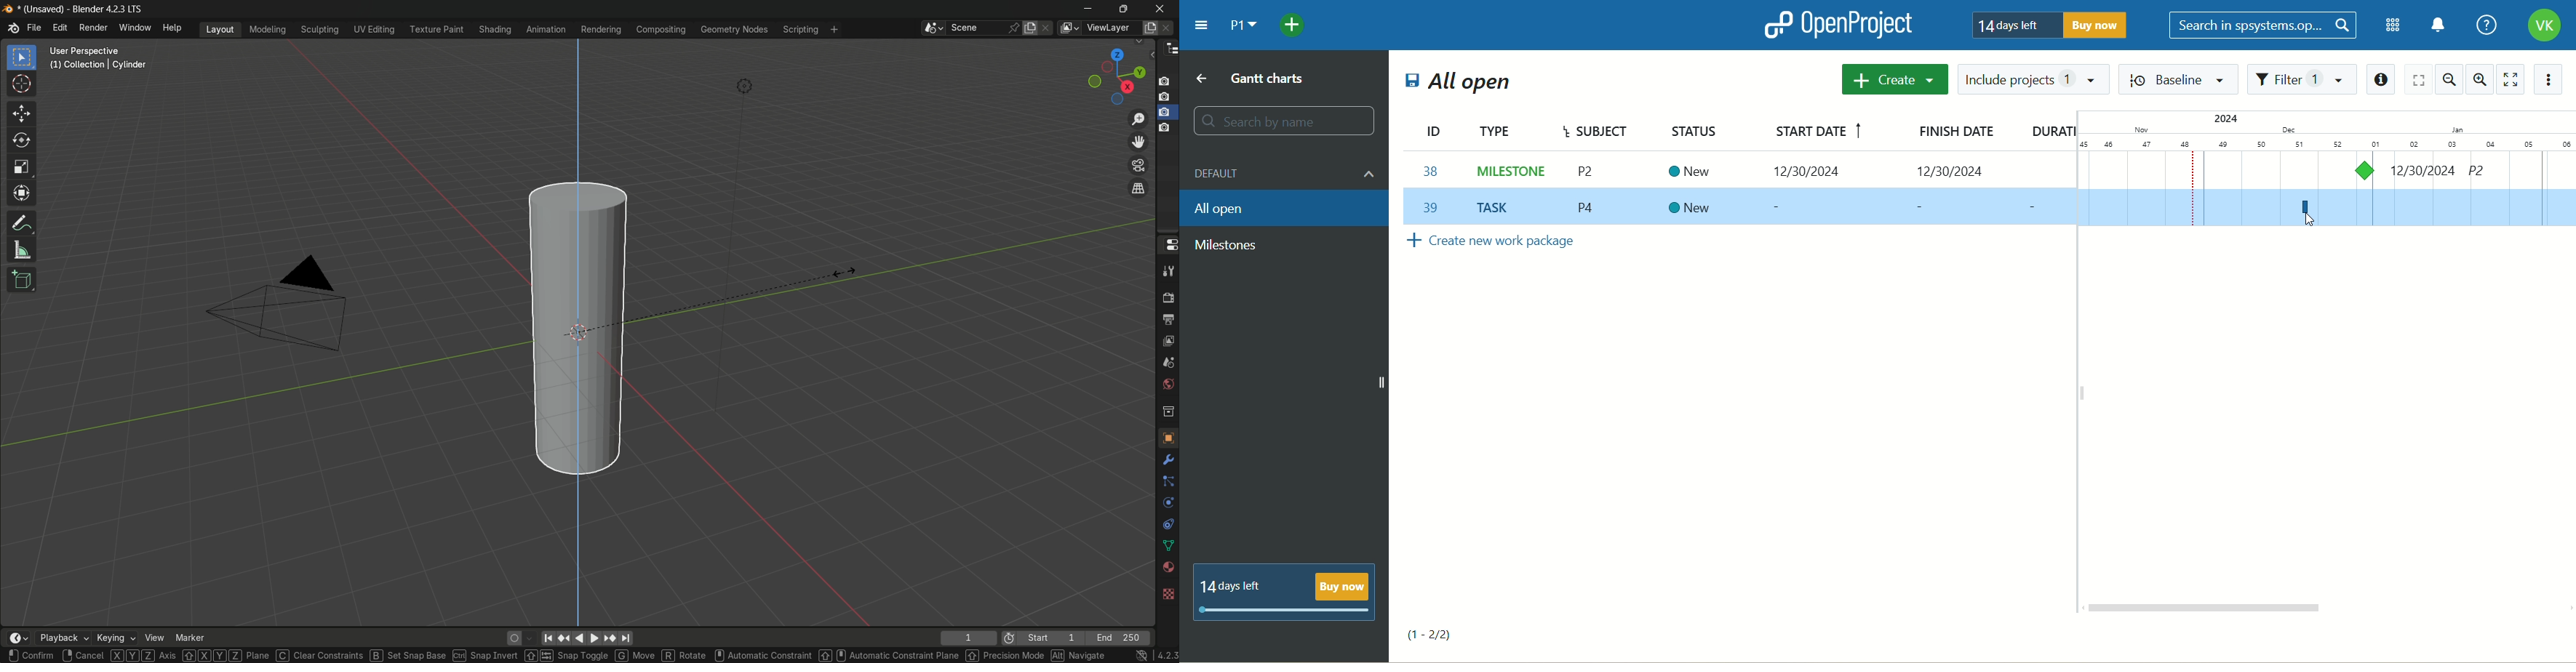 The height and width of the screenshot is (672, 2576). What do you see at coordinates (1166, 568) in the screenshot?
I see `materials` at bounding box center [1166, 568].